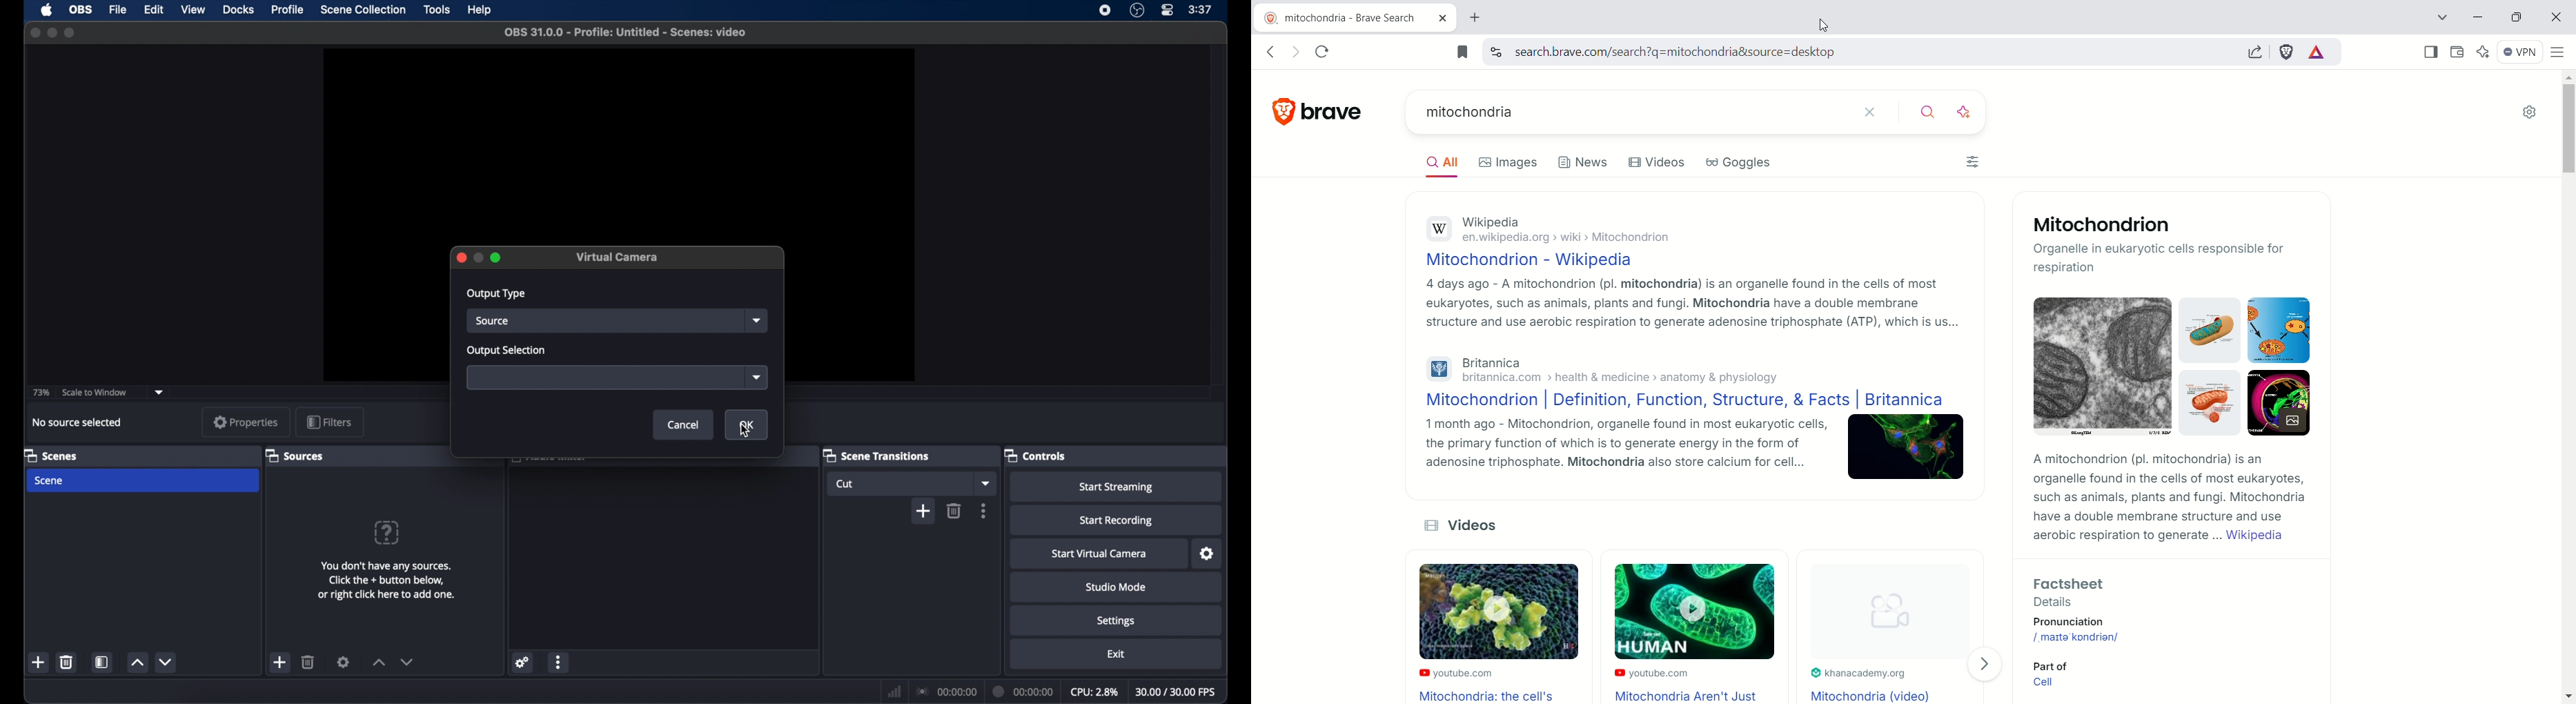 This screenshot has width=2576, height=728. What do you see at coordinates (559, 662) in the screenshot?
I see `more options` at bounding box center [559, 662].